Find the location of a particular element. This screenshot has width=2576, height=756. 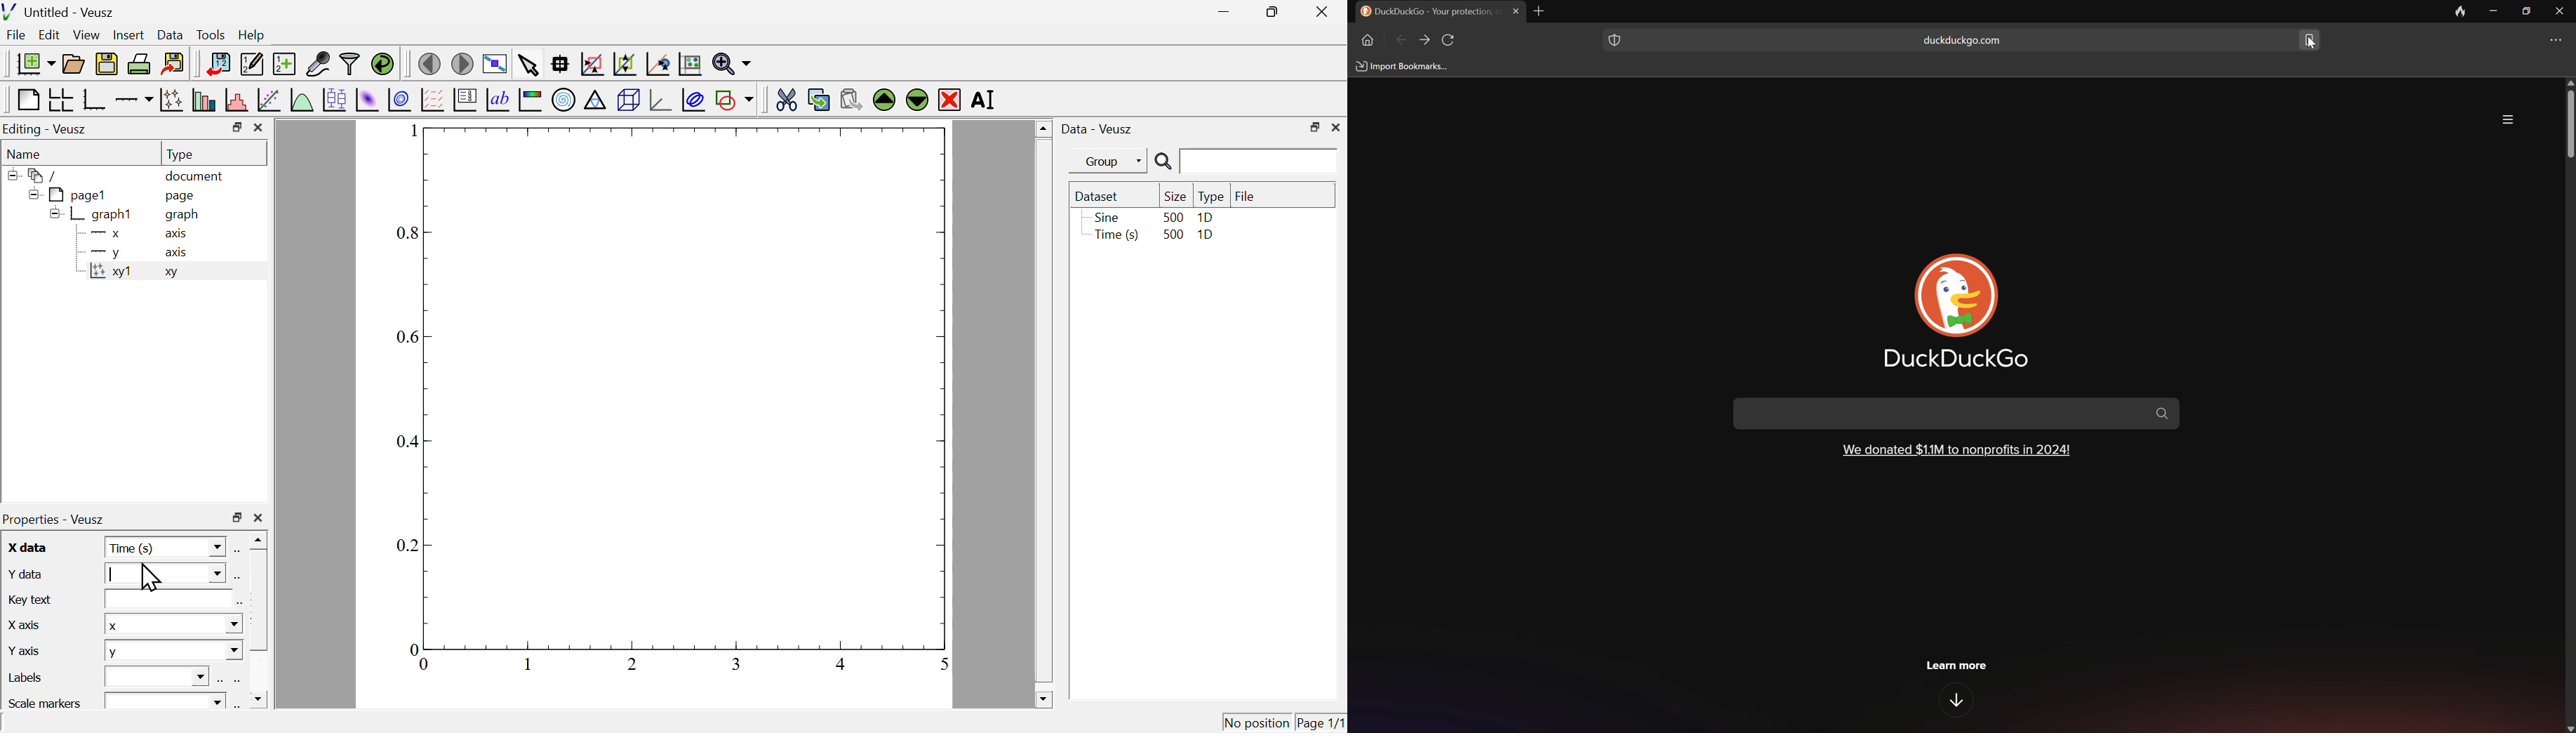

polar graph is located at coordinates (565, 100).